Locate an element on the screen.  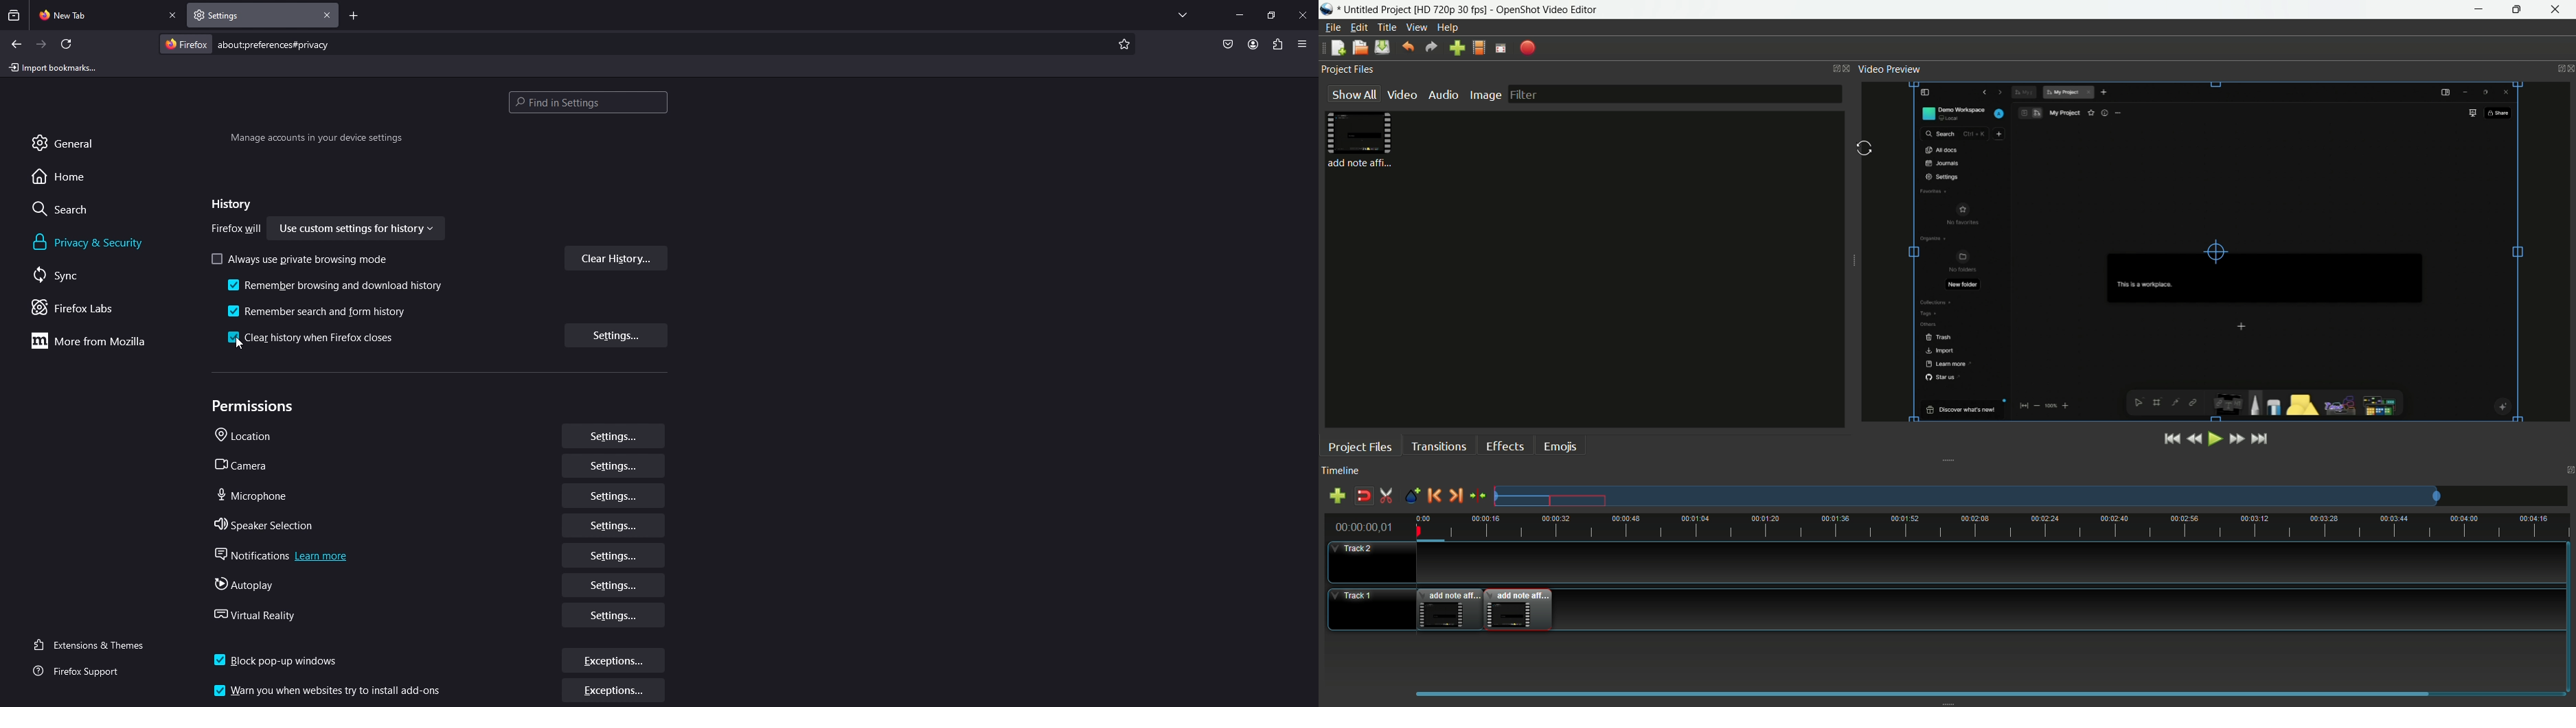
time is located at coordinates (1996, 527).